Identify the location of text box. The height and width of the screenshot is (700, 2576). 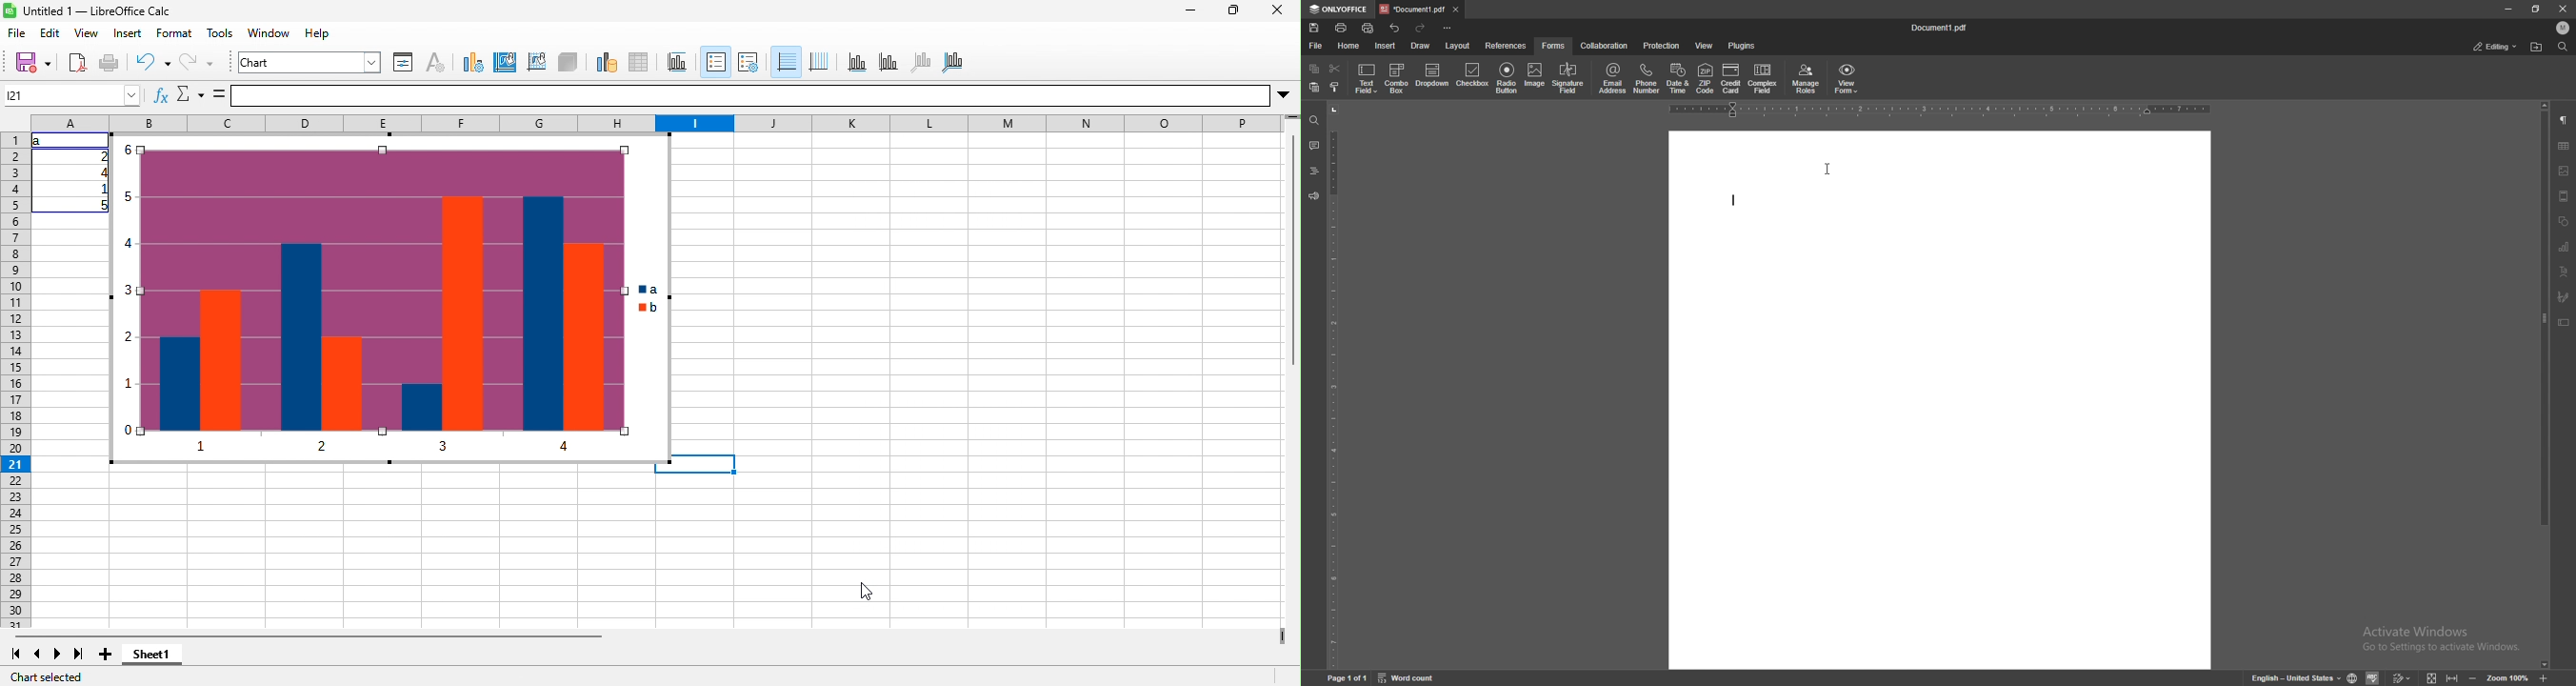
(2565, 322).